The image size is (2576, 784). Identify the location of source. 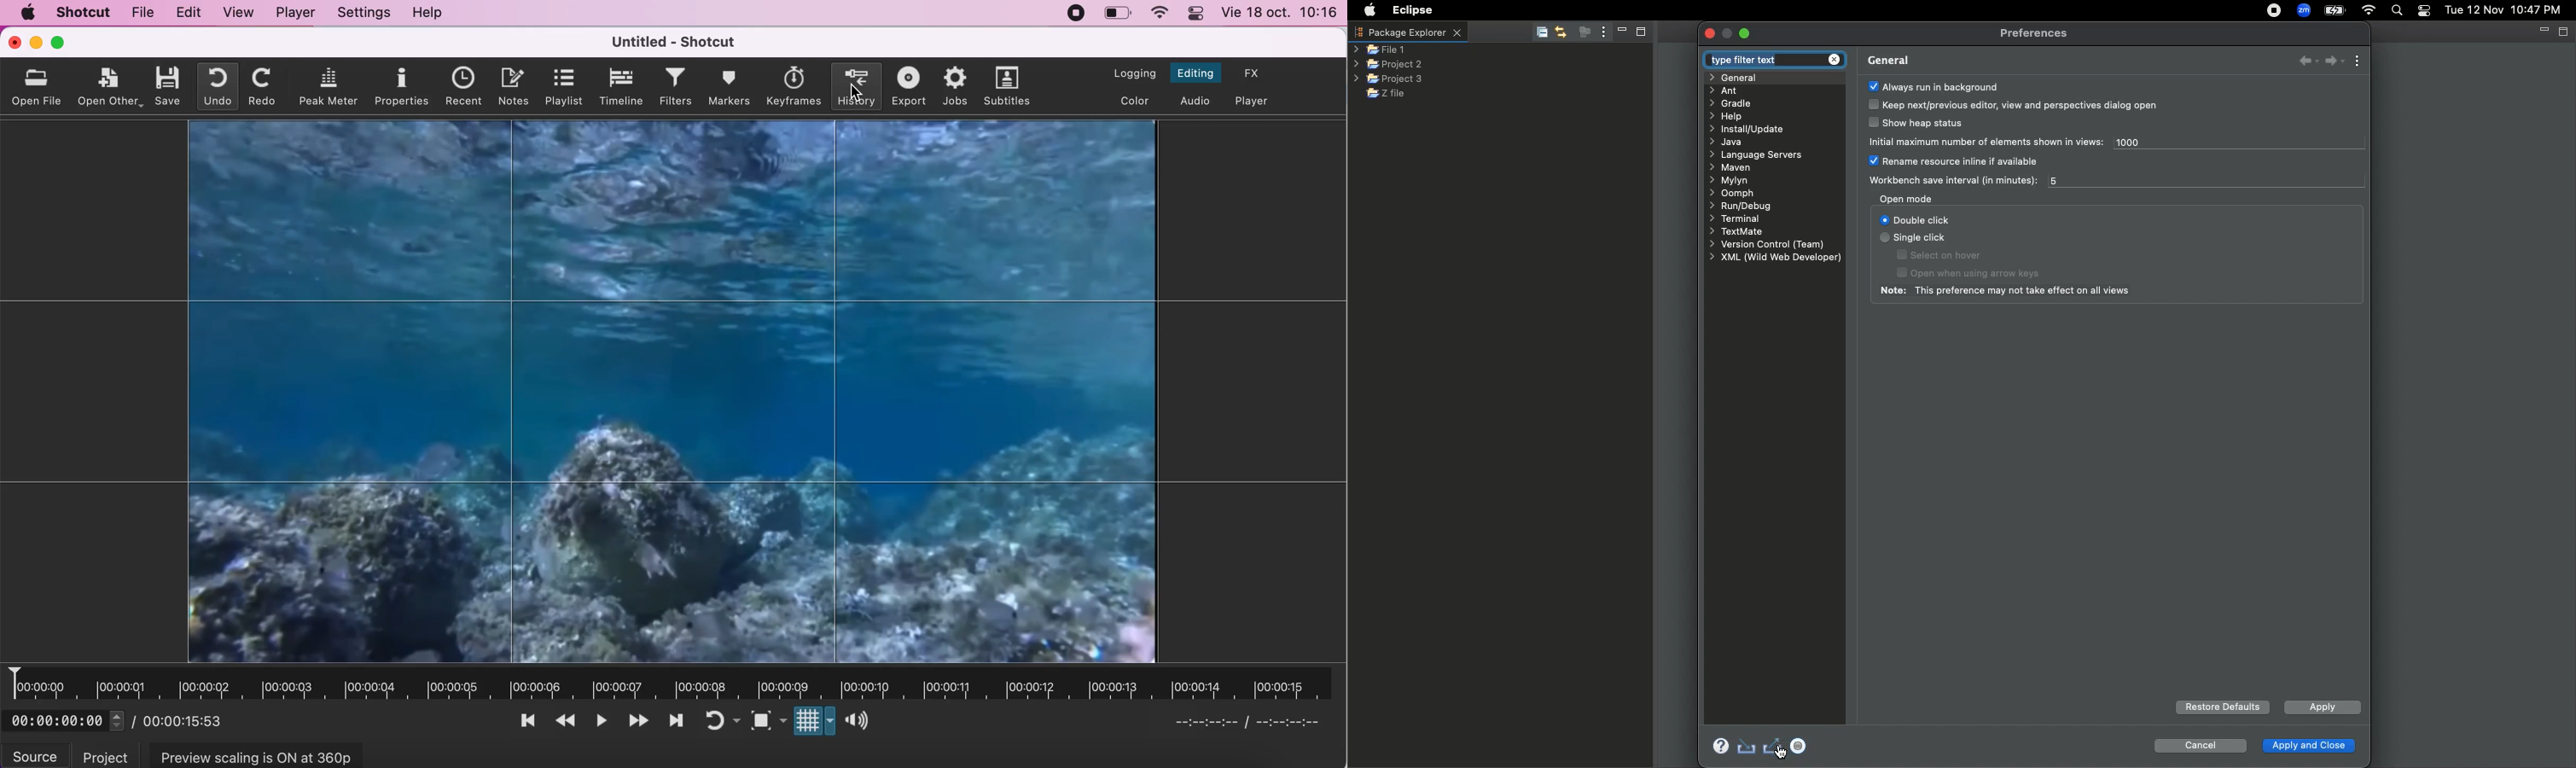
(34, 754).